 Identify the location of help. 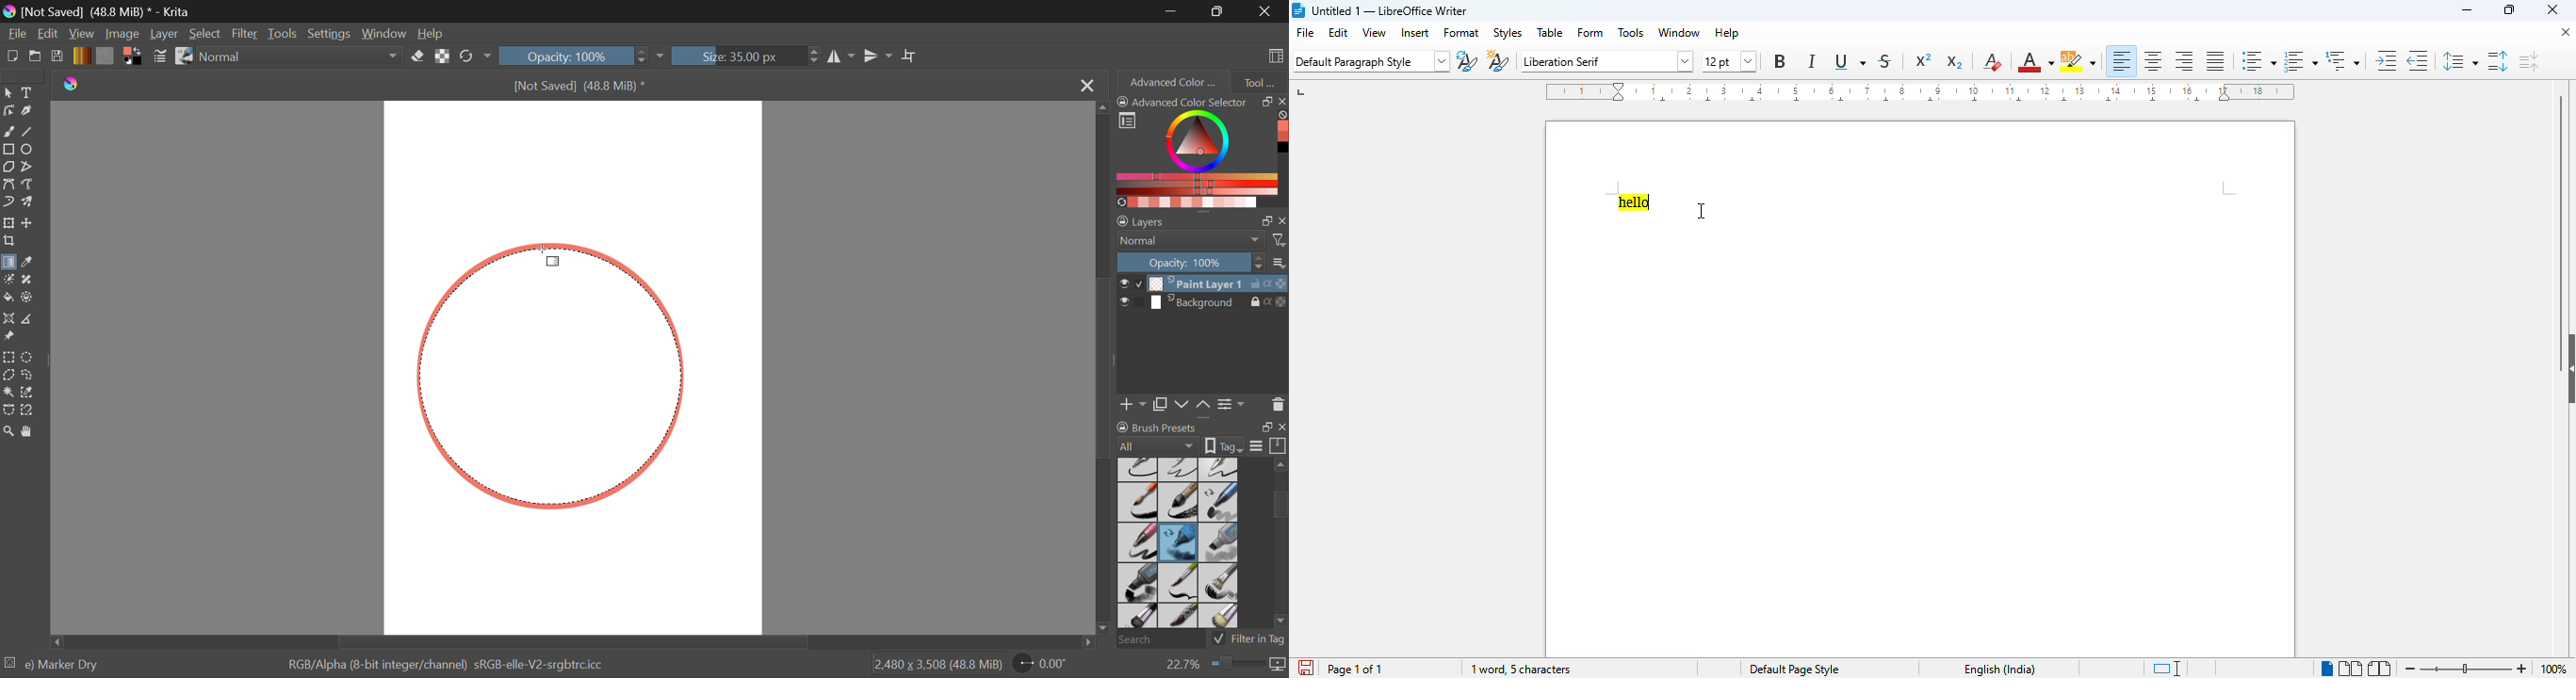
(1727, 33).